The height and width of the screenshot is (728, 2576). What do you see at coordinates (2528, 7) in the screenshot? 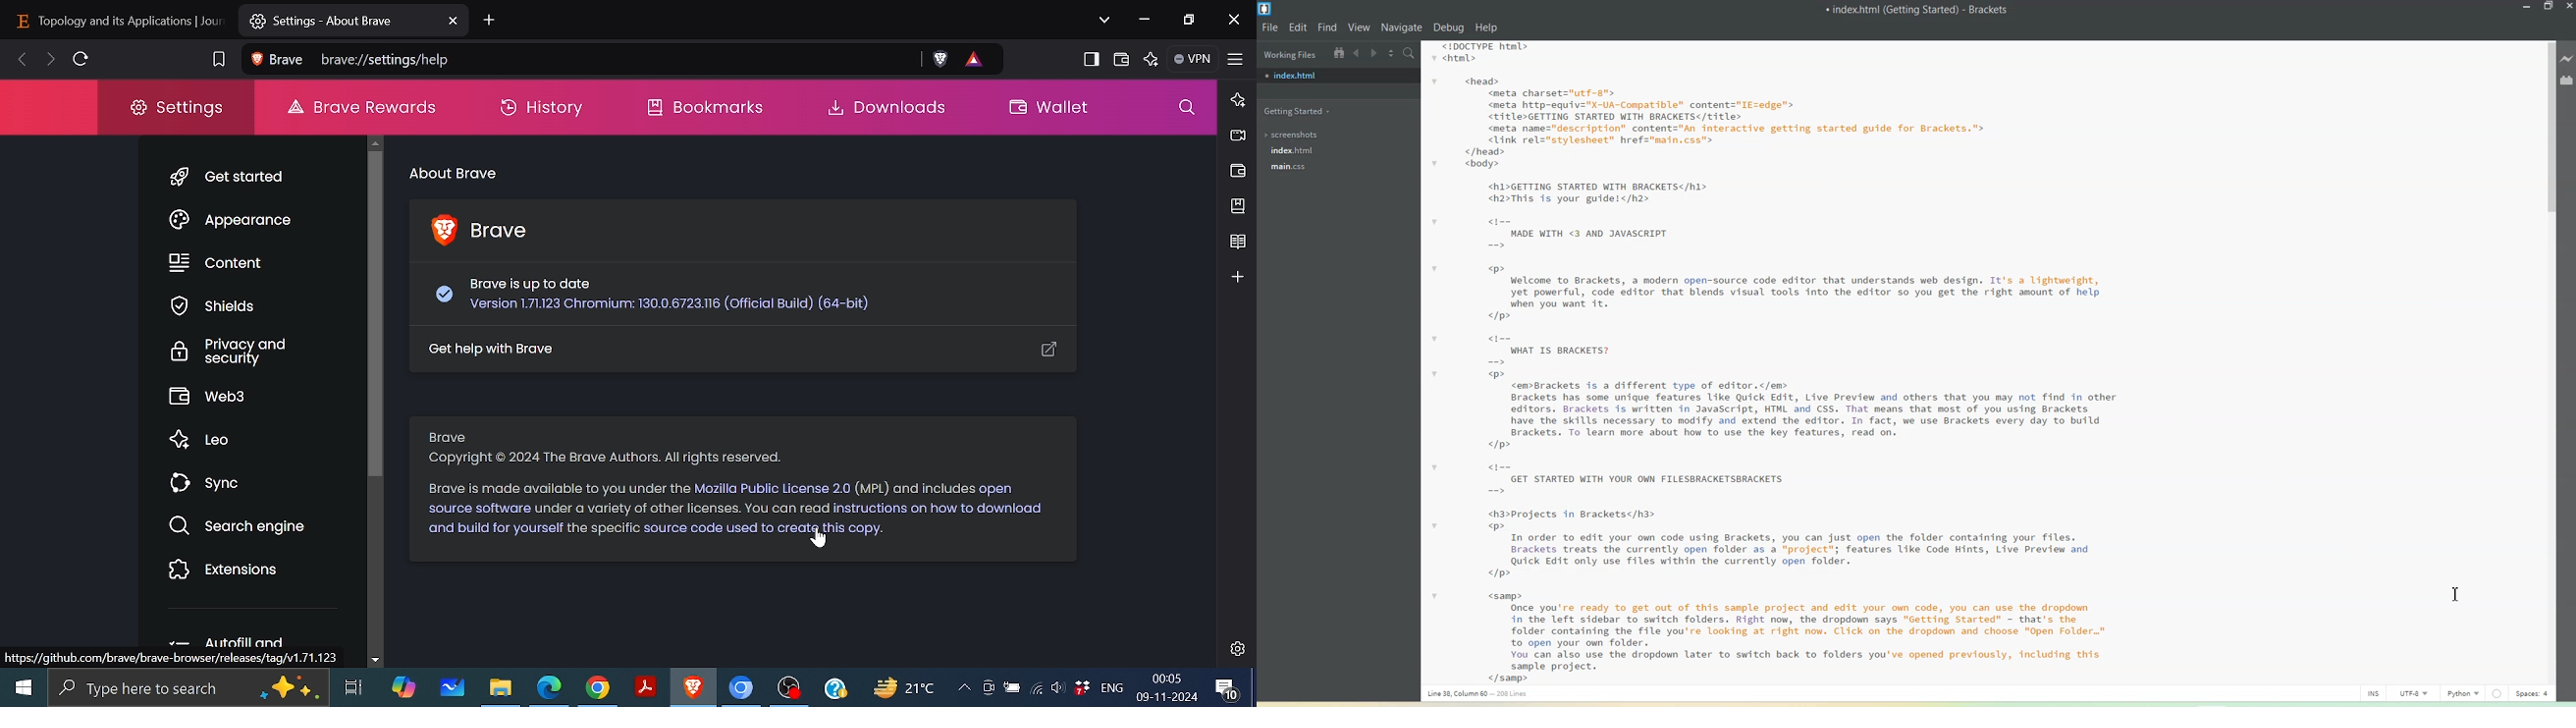
I see `Minimize` at bounding box center [2528, 7].